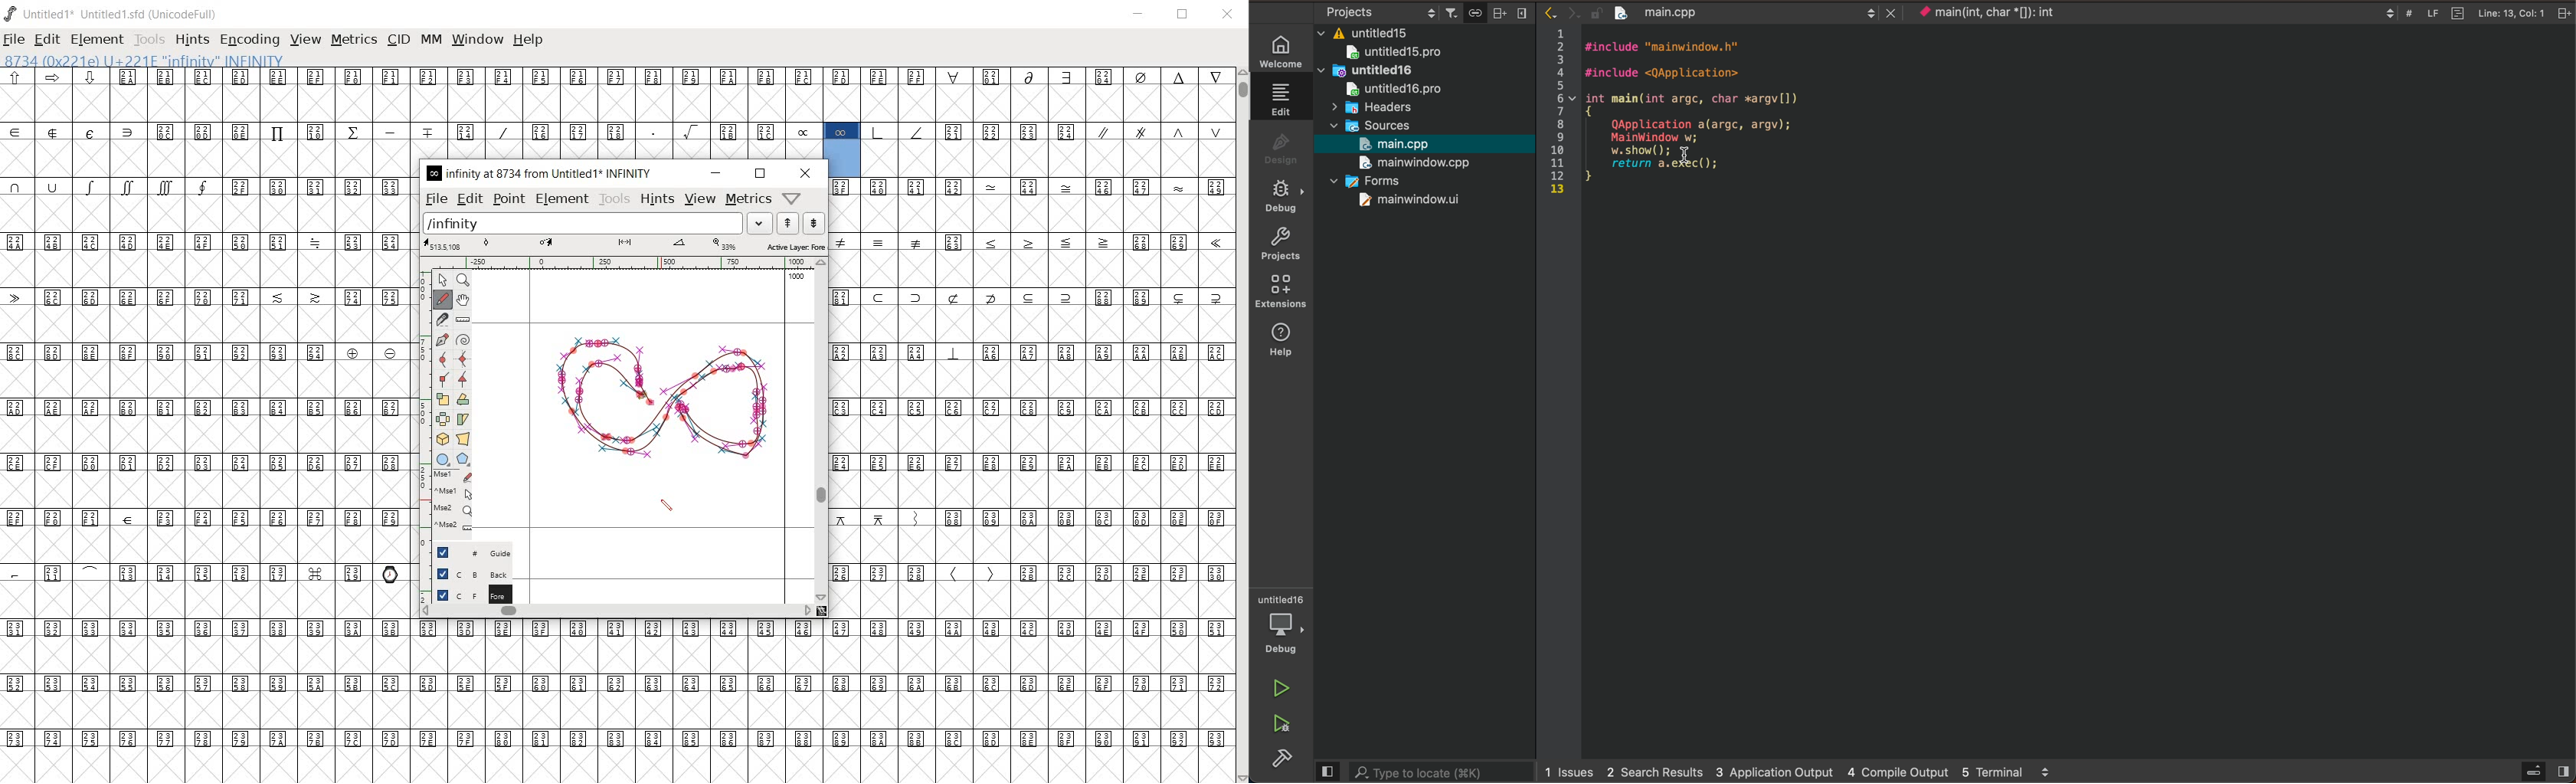 The image size is (2576, 784). I want to click on Unicode code points, so click(465, 131).